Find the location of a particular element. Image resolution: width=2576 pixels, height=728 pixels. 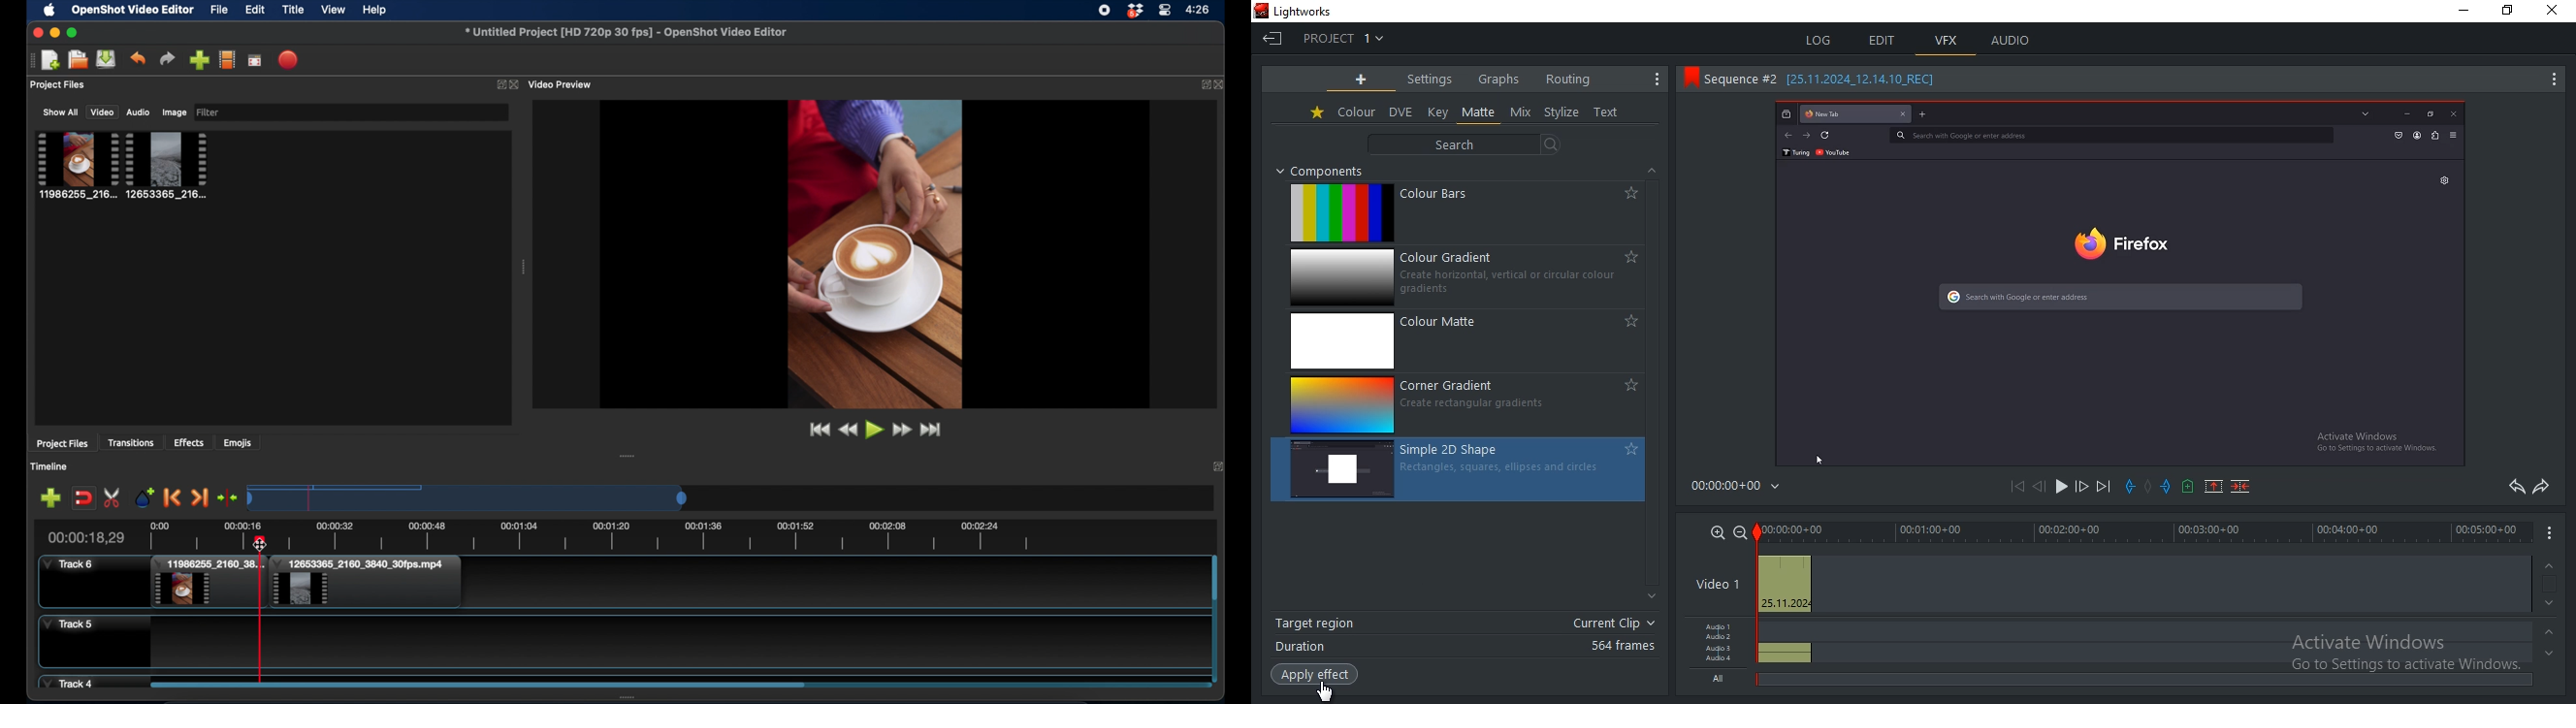

expand is located at coordinates (1203, 84).